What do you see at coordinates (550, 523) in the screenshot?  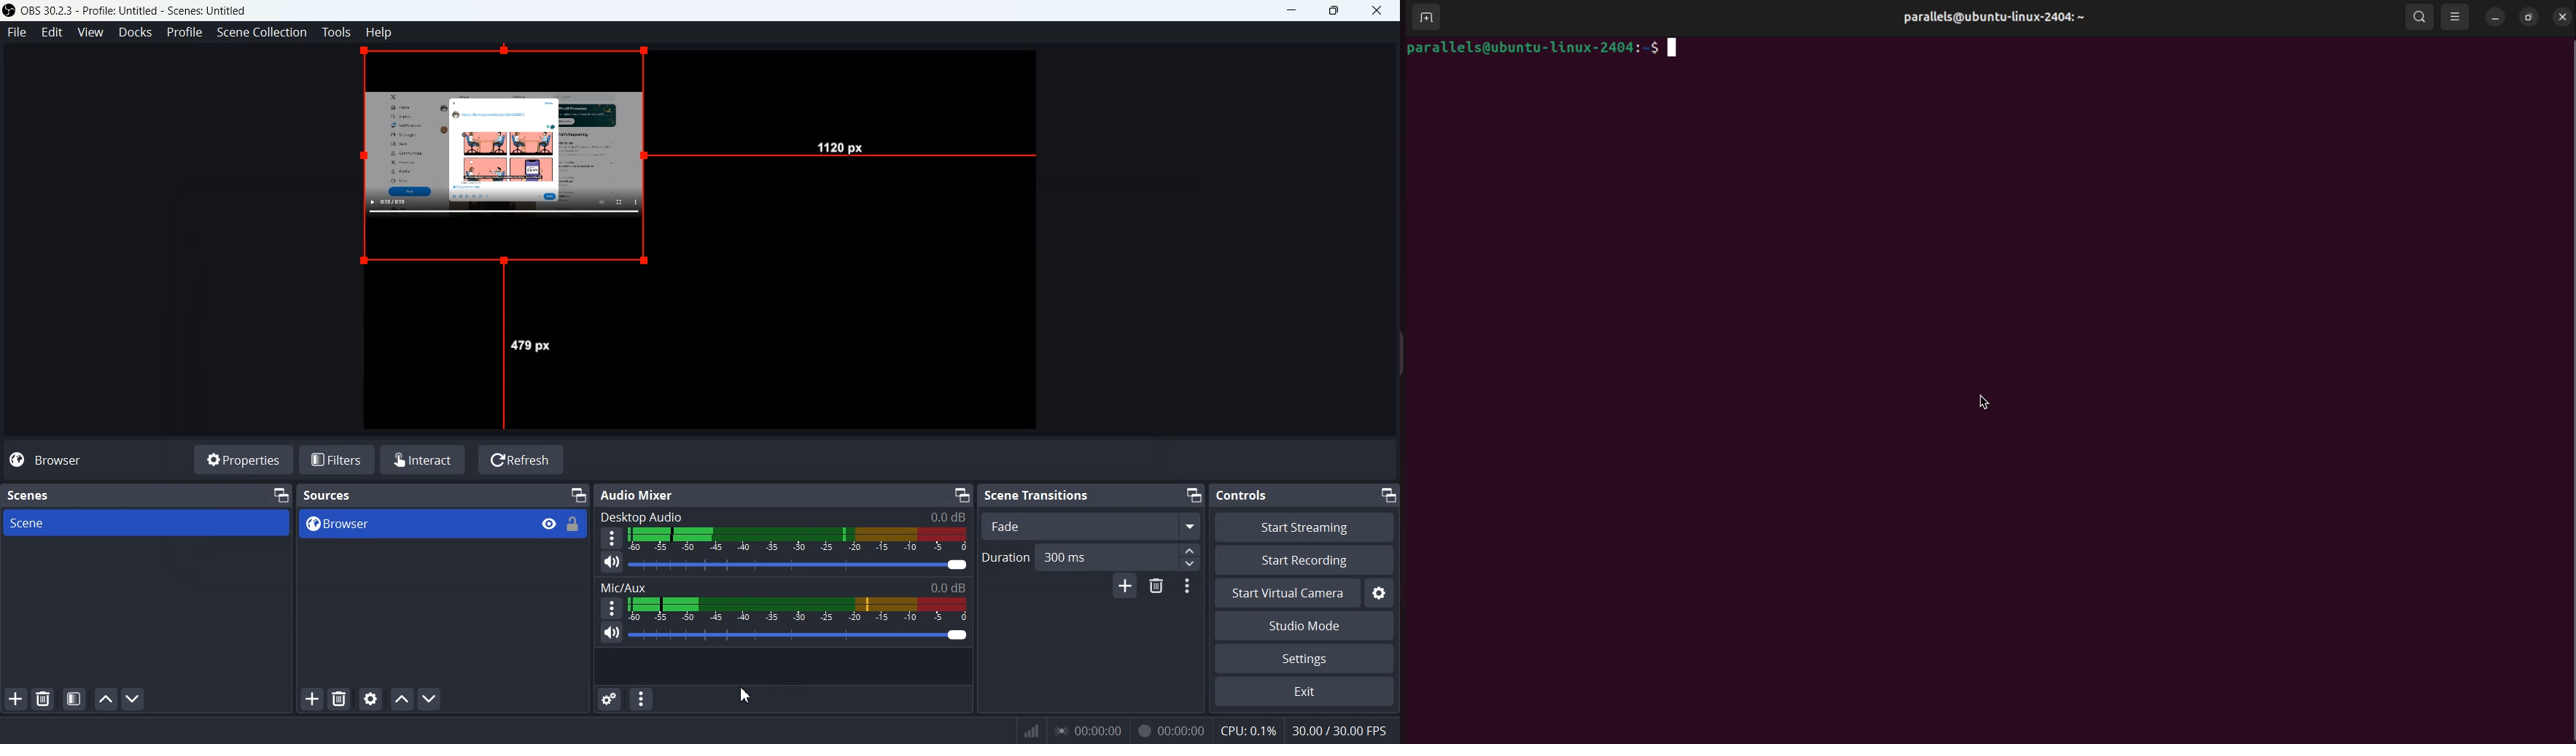 I see `View` at bounding box center [550, 523].